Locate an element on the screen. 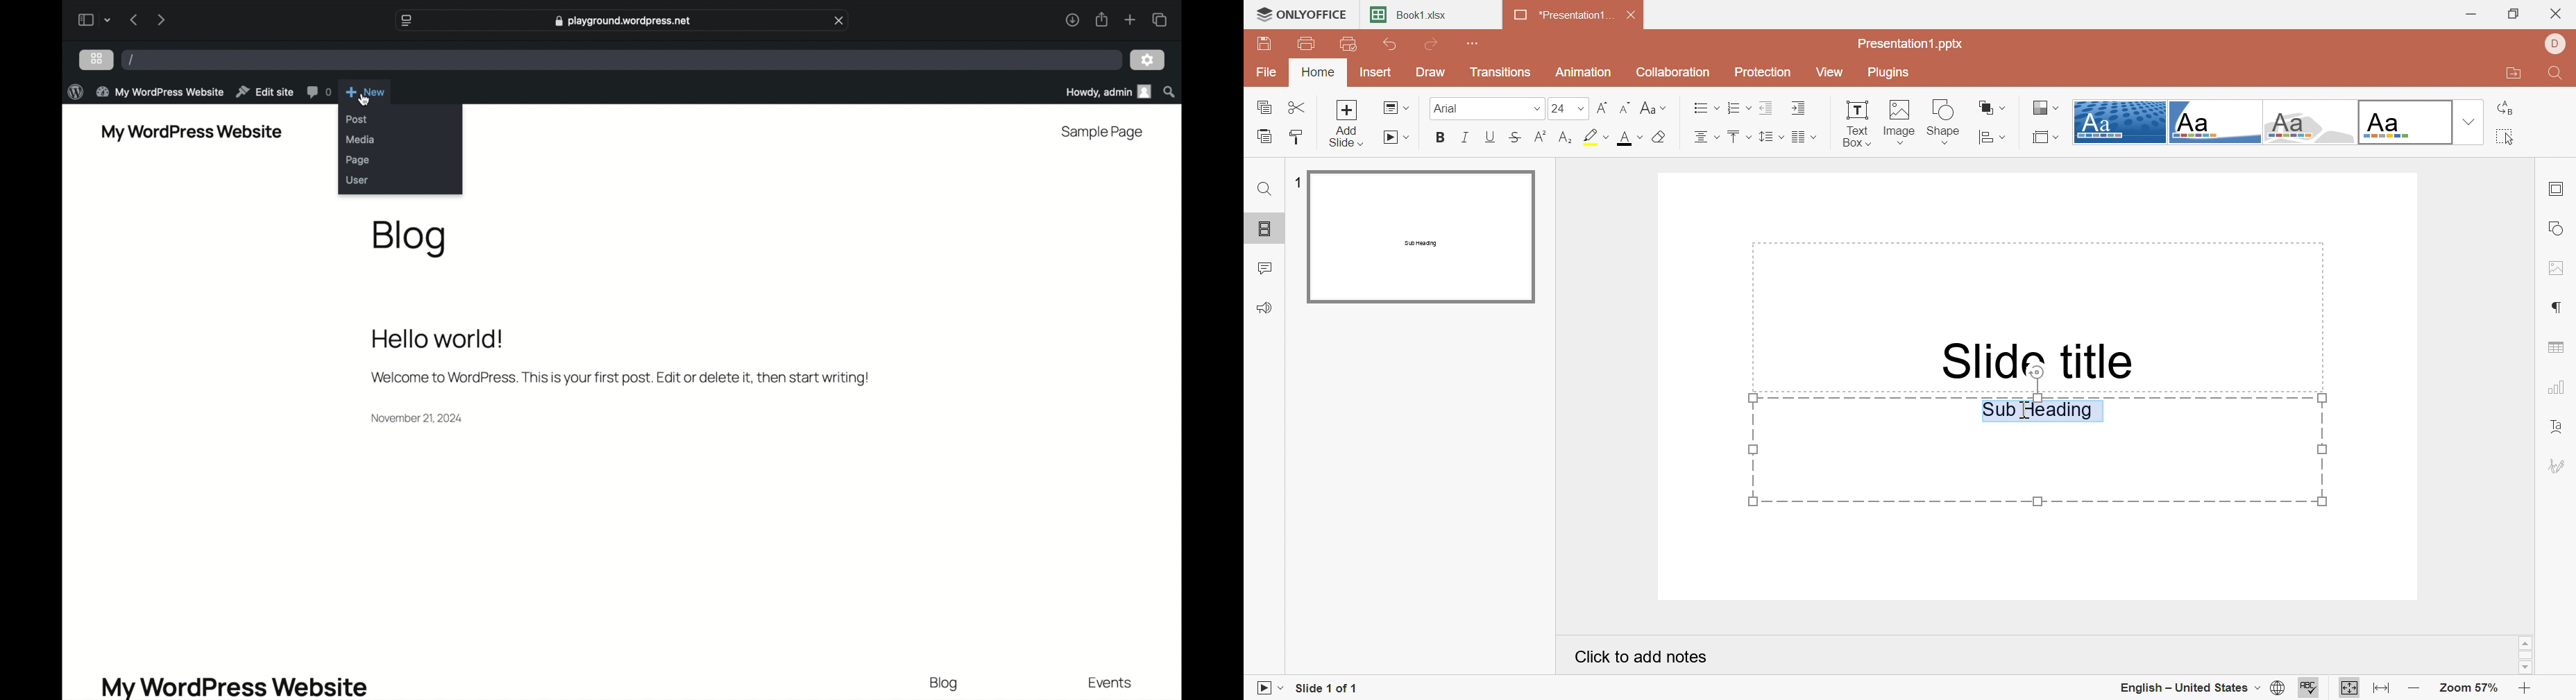  Strikethrough is located at coordinates (1516, 137).